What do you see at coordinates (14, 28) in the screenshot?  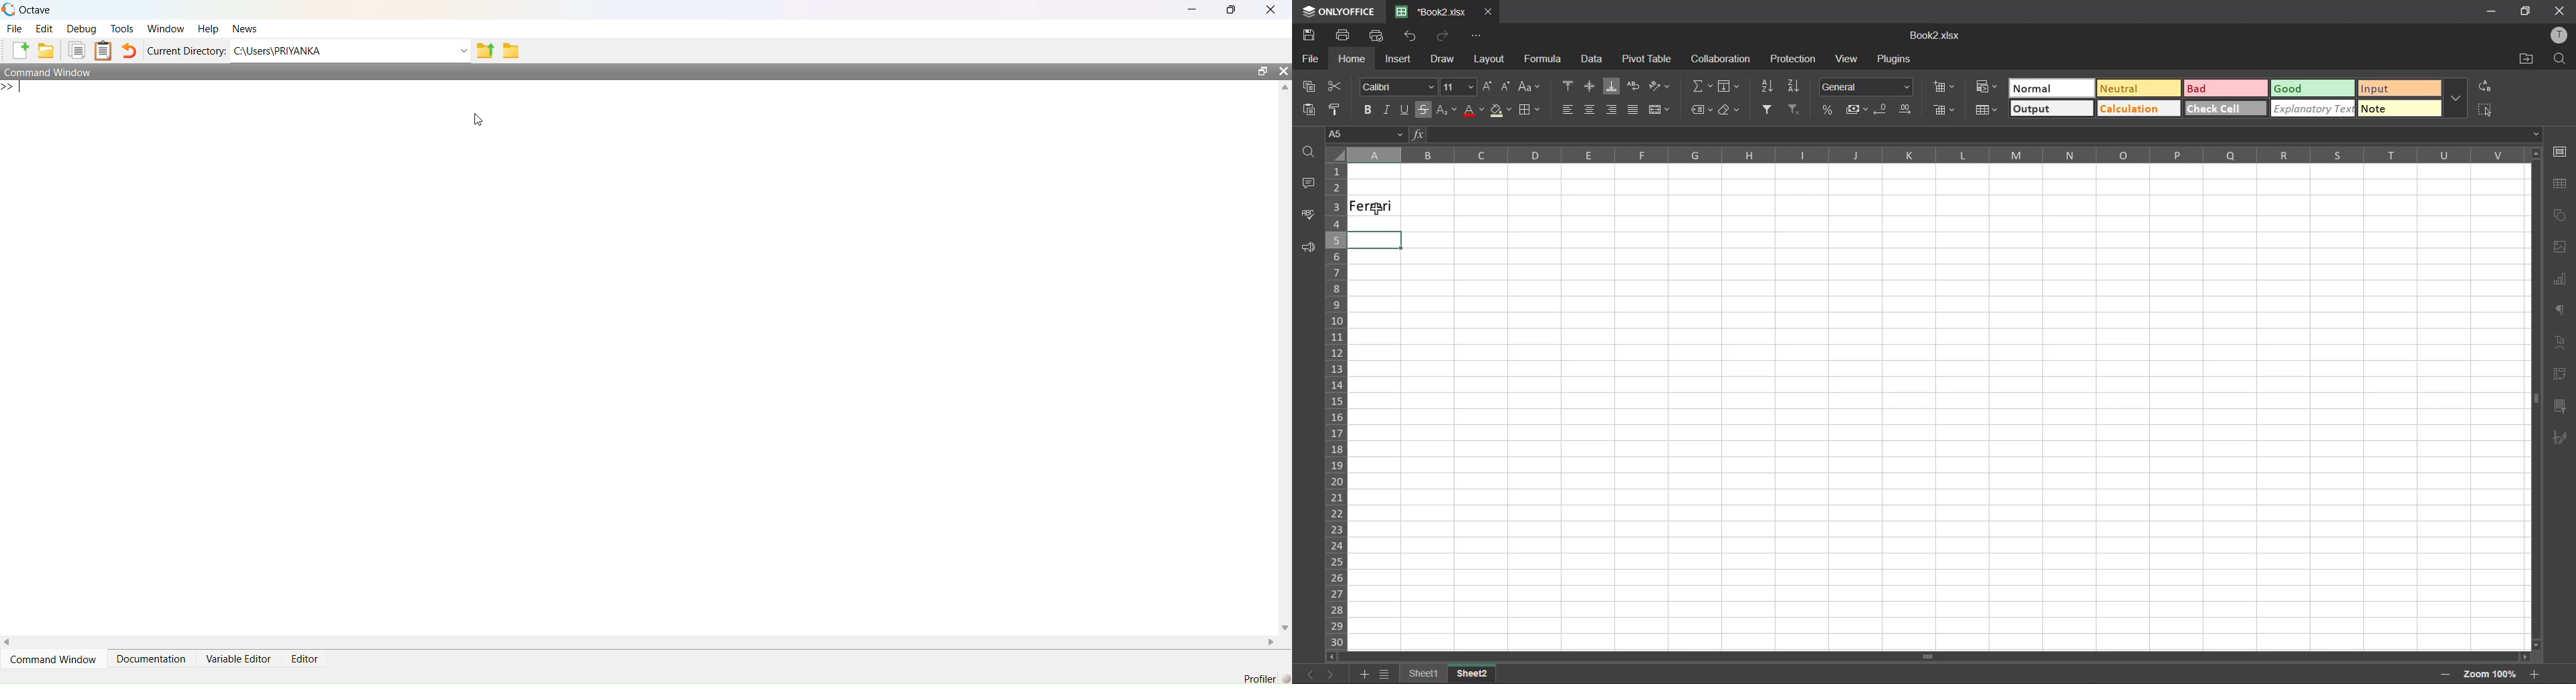 I see `File` at bounding box center [14, 28].